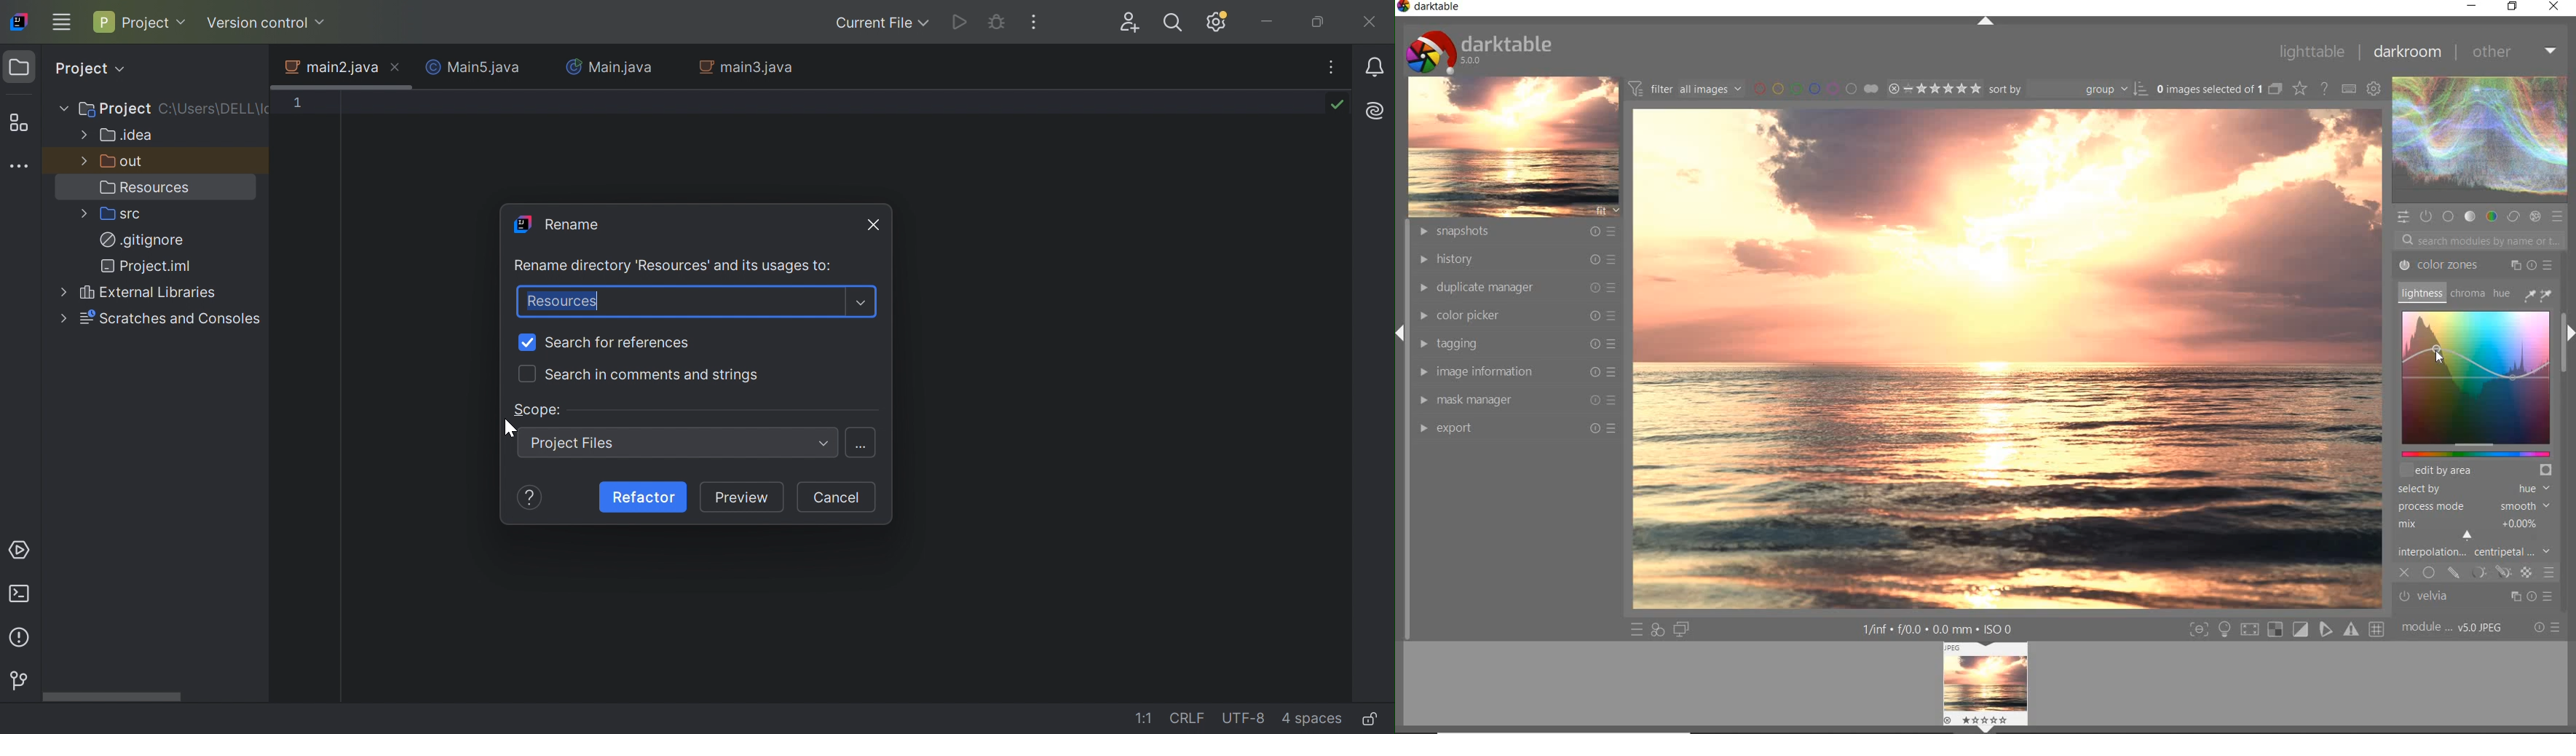  I want to click on ENABLE FOR ONLINE HELP, so click(2326, 88).